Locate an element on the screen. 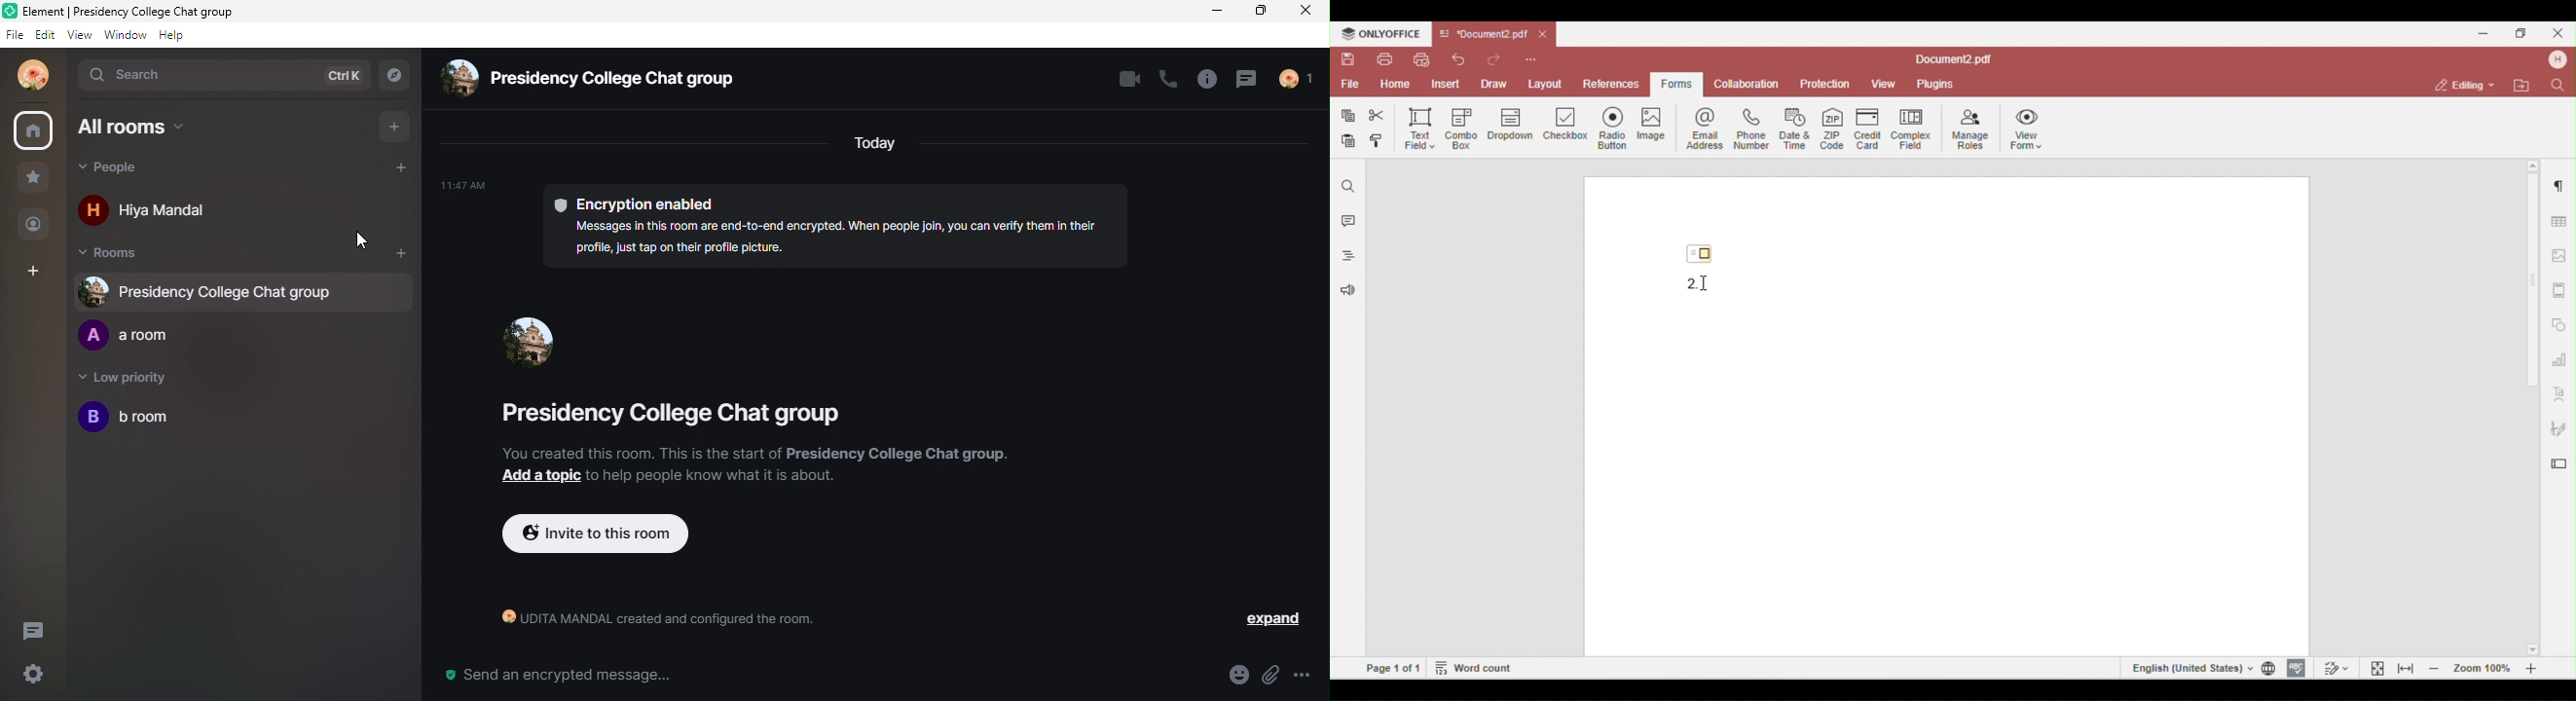 This screenshot has height=728, width=2576. people is located at coordinates (1305, 81).